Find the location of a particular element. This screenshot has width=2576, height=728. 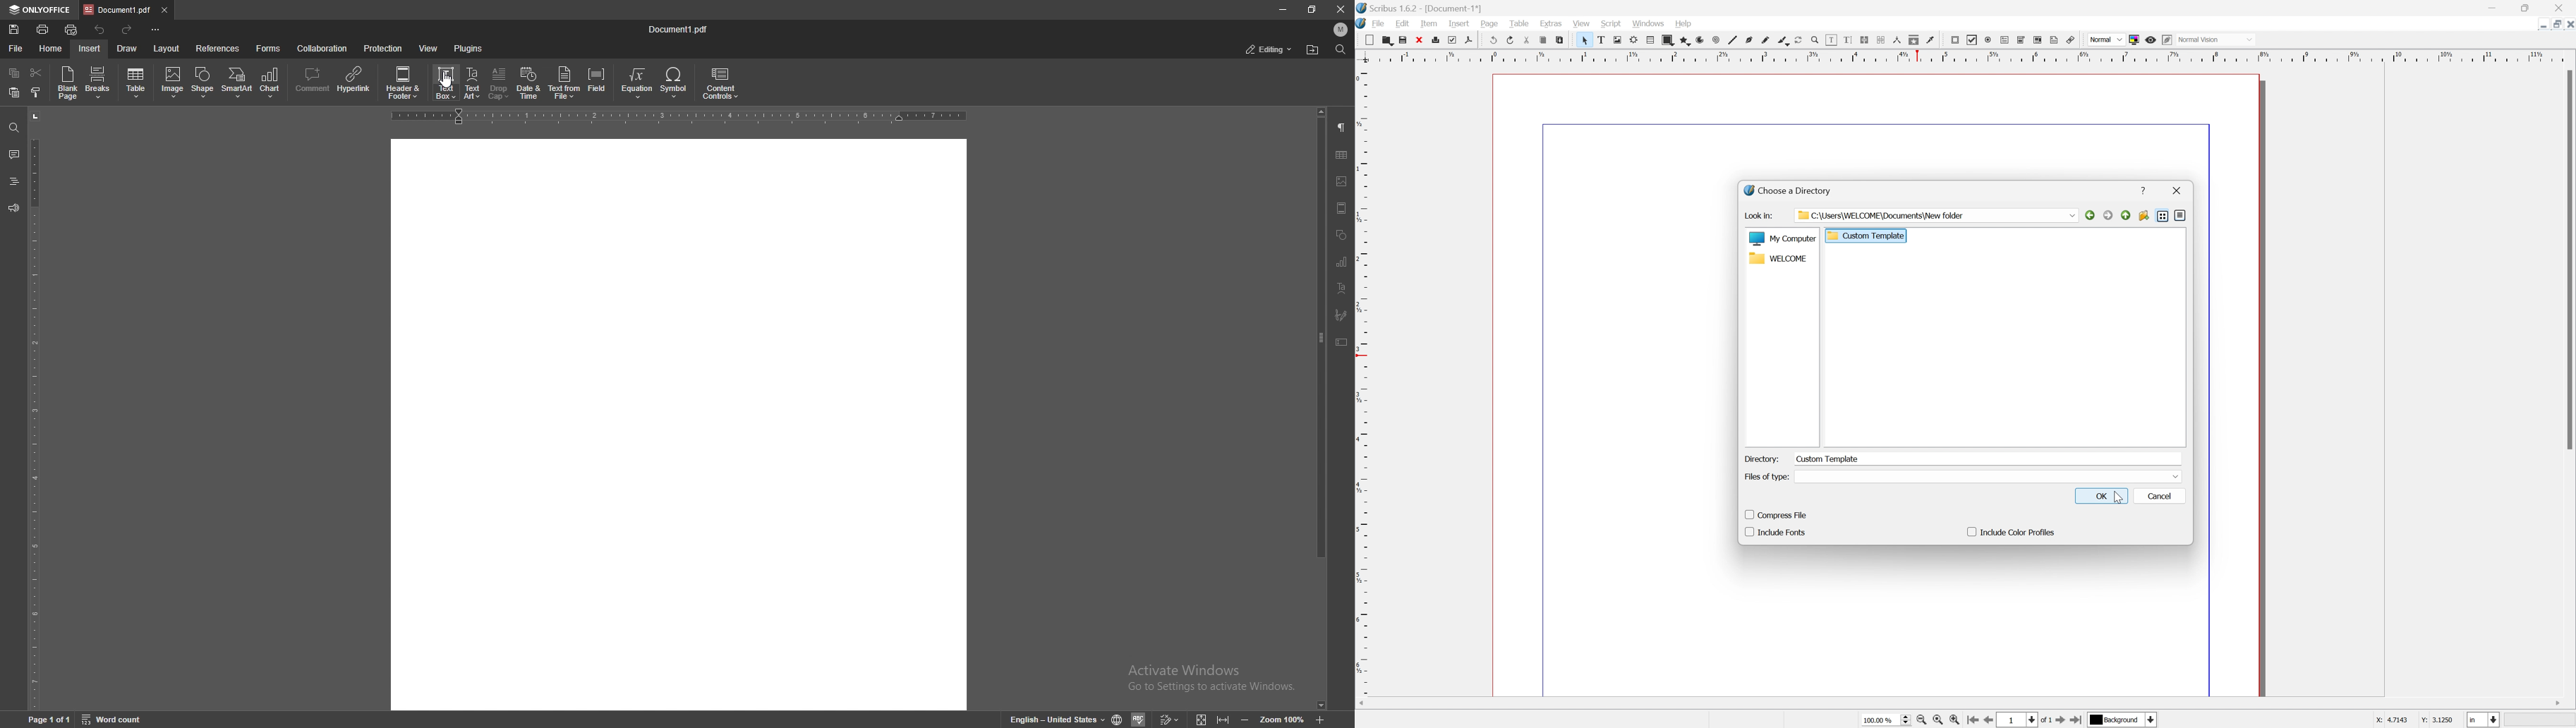

chart is located at coordinates (272, 83).